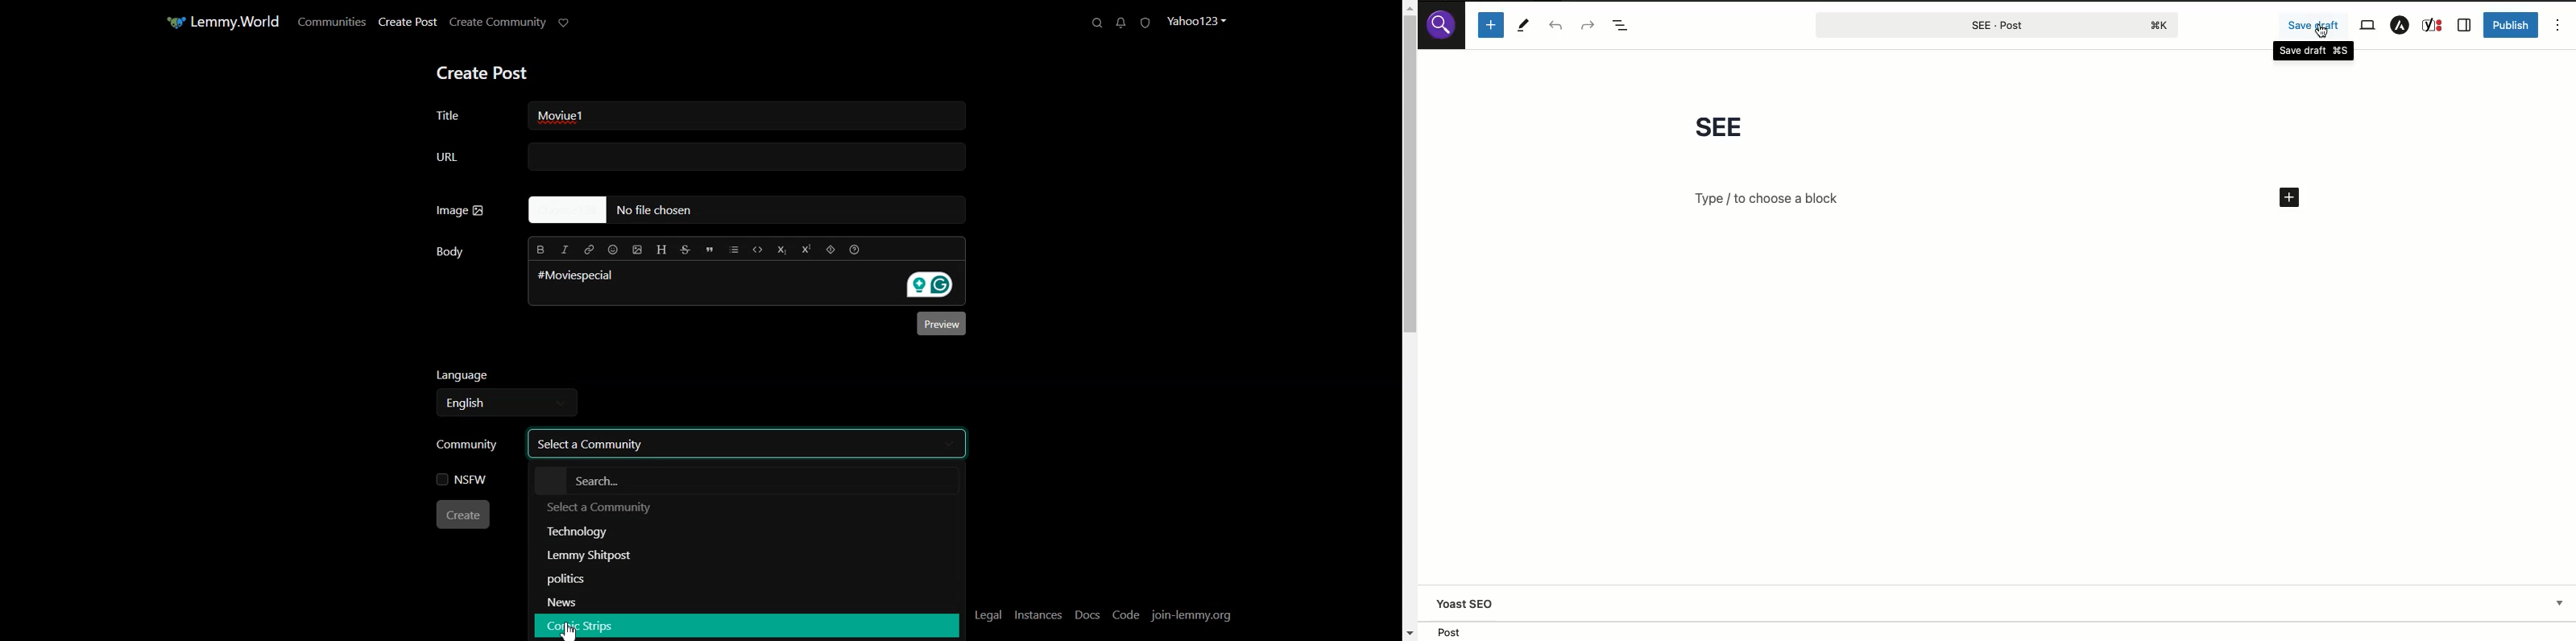  Describe the element at coordinates (1588, 27) in the screenshot. I see `Redo` at that location.